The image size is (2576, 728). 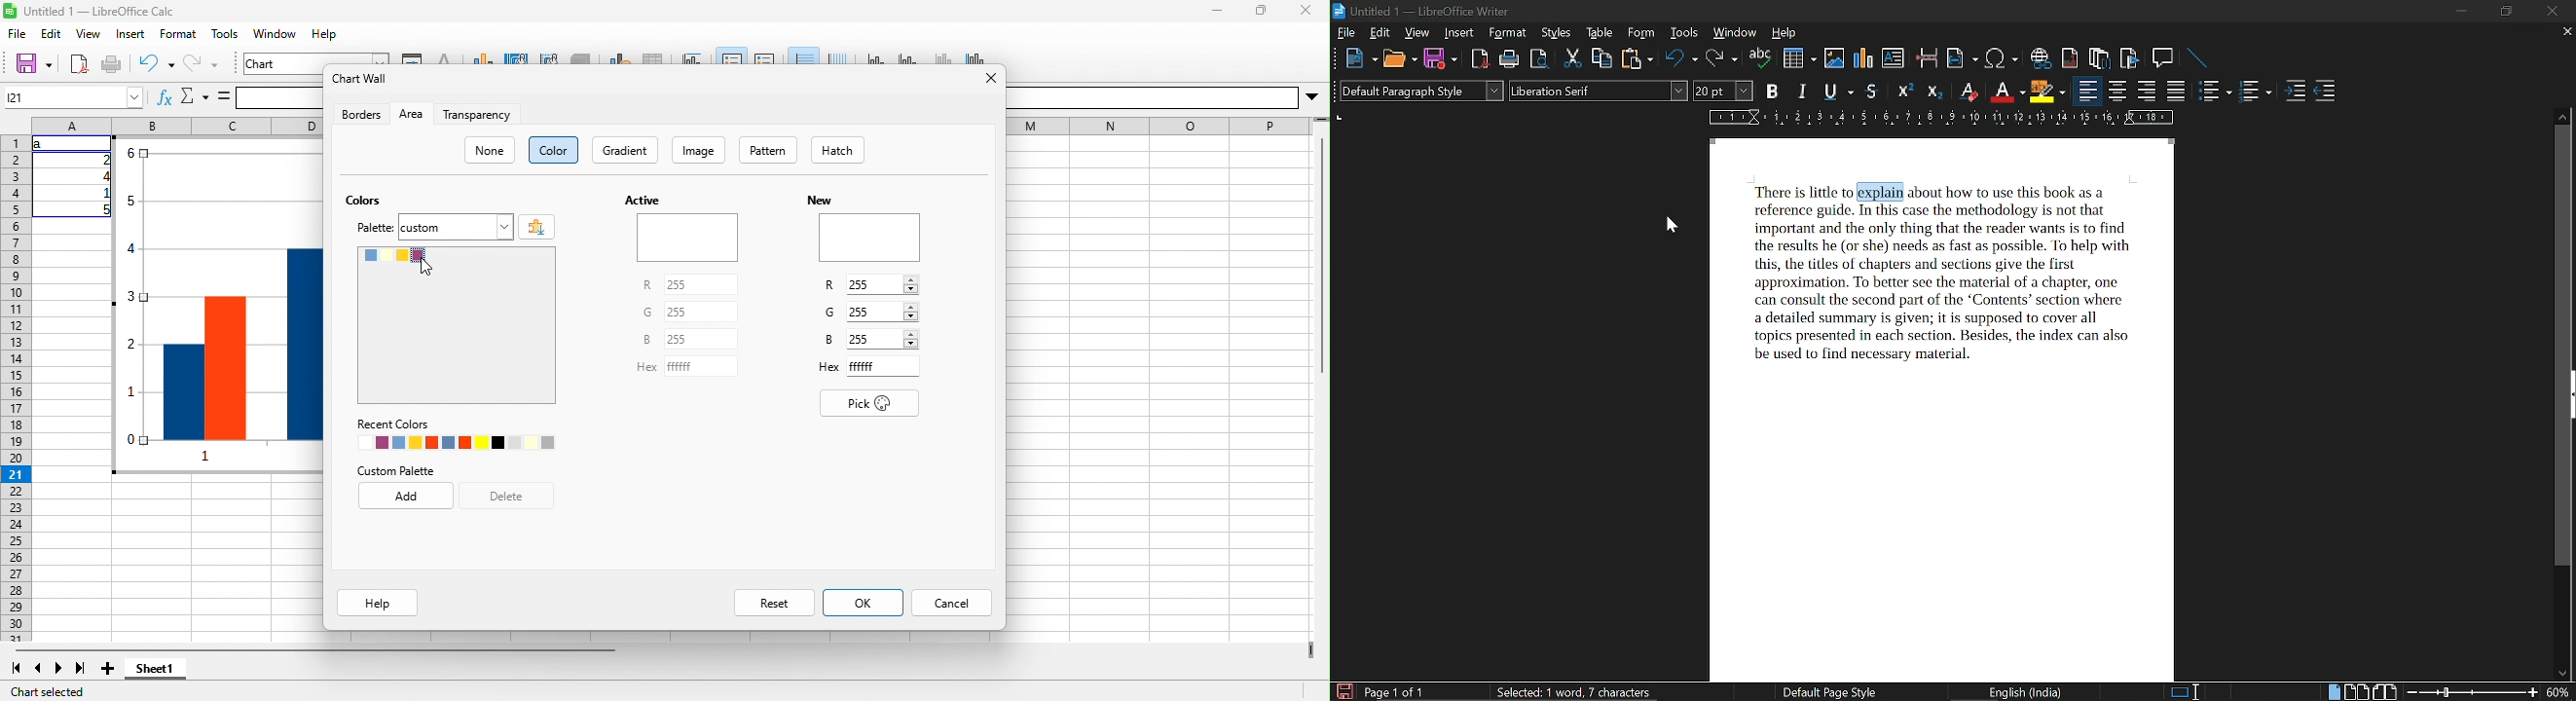 I want to click on chart area, so click(x=517, y=57).